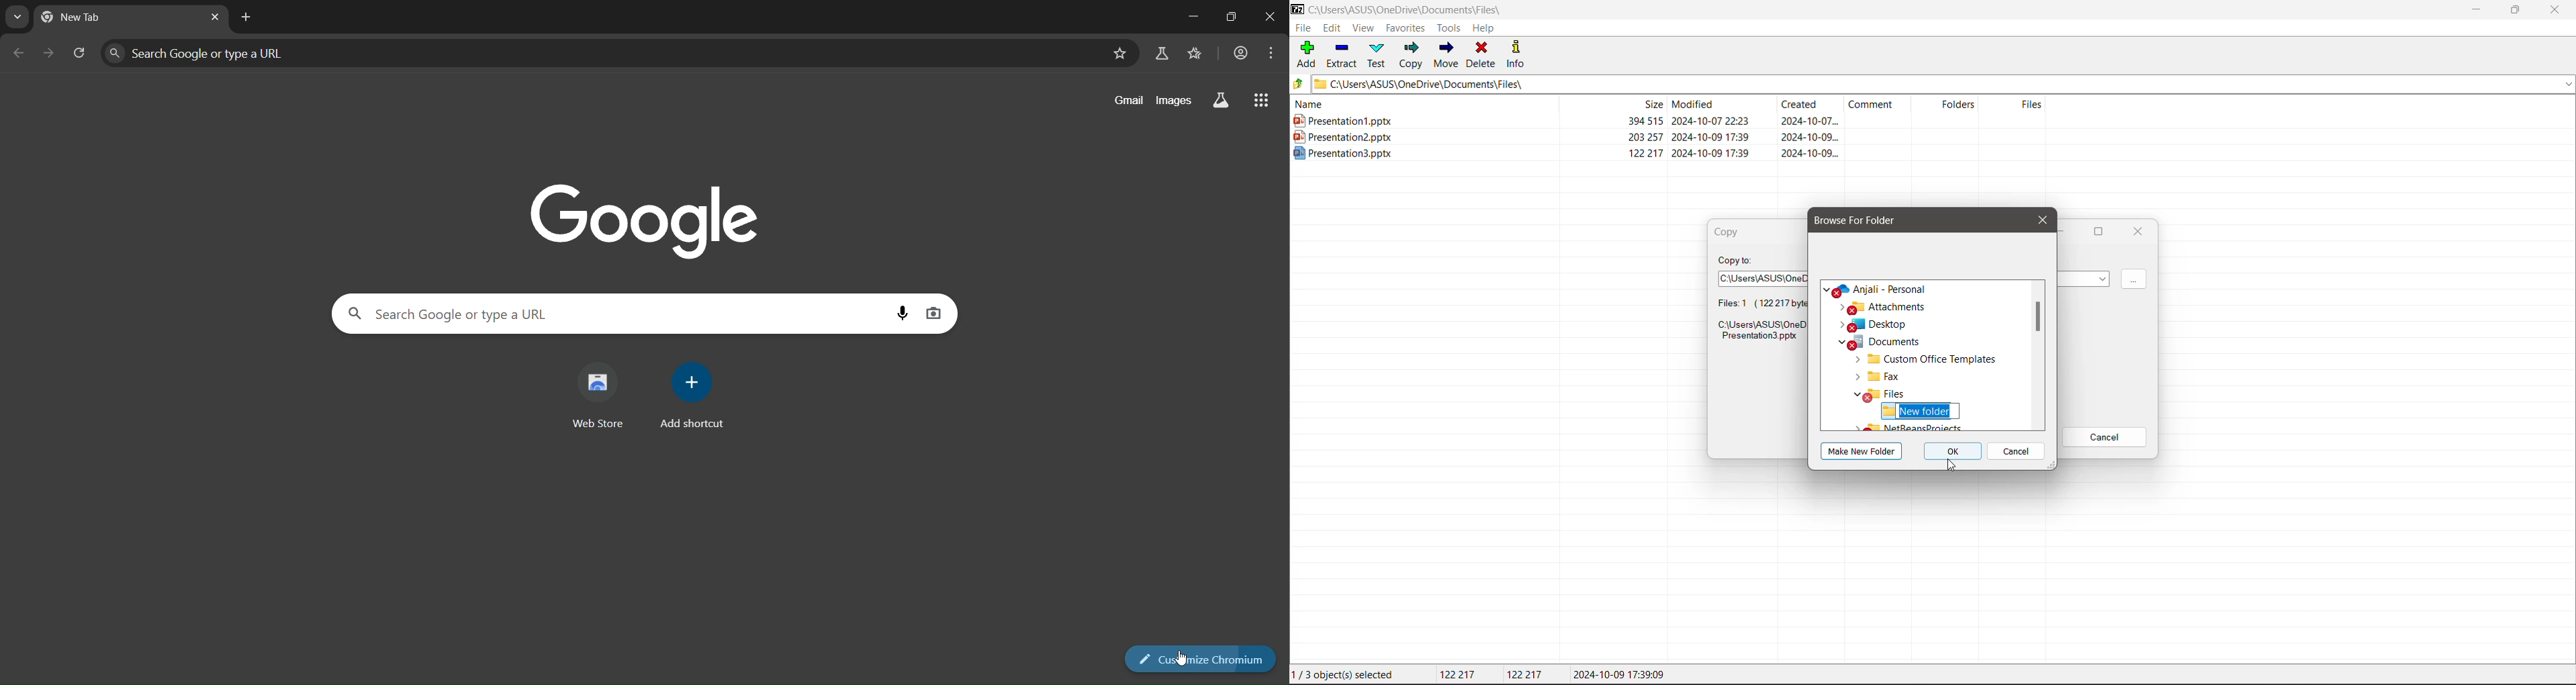 The width and height of the screenshot is (2576, 700). I want to click on add shortcut, so click(696, 391).